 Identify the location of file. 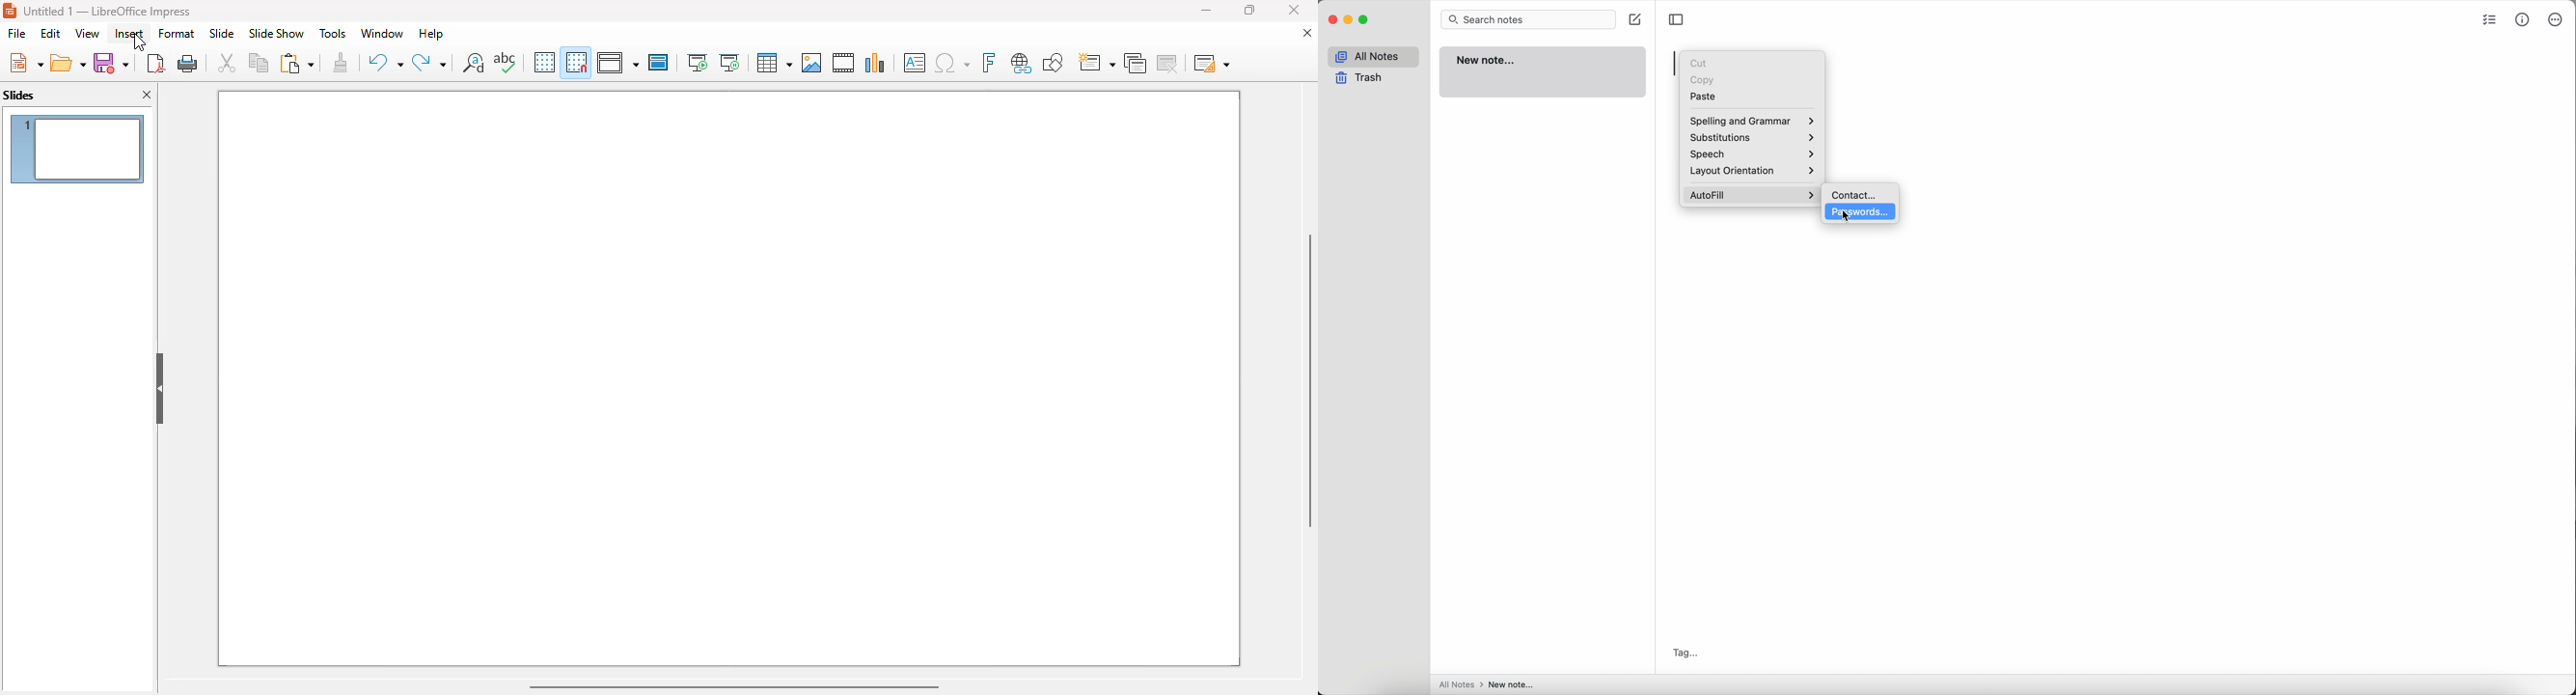
(16, 34).